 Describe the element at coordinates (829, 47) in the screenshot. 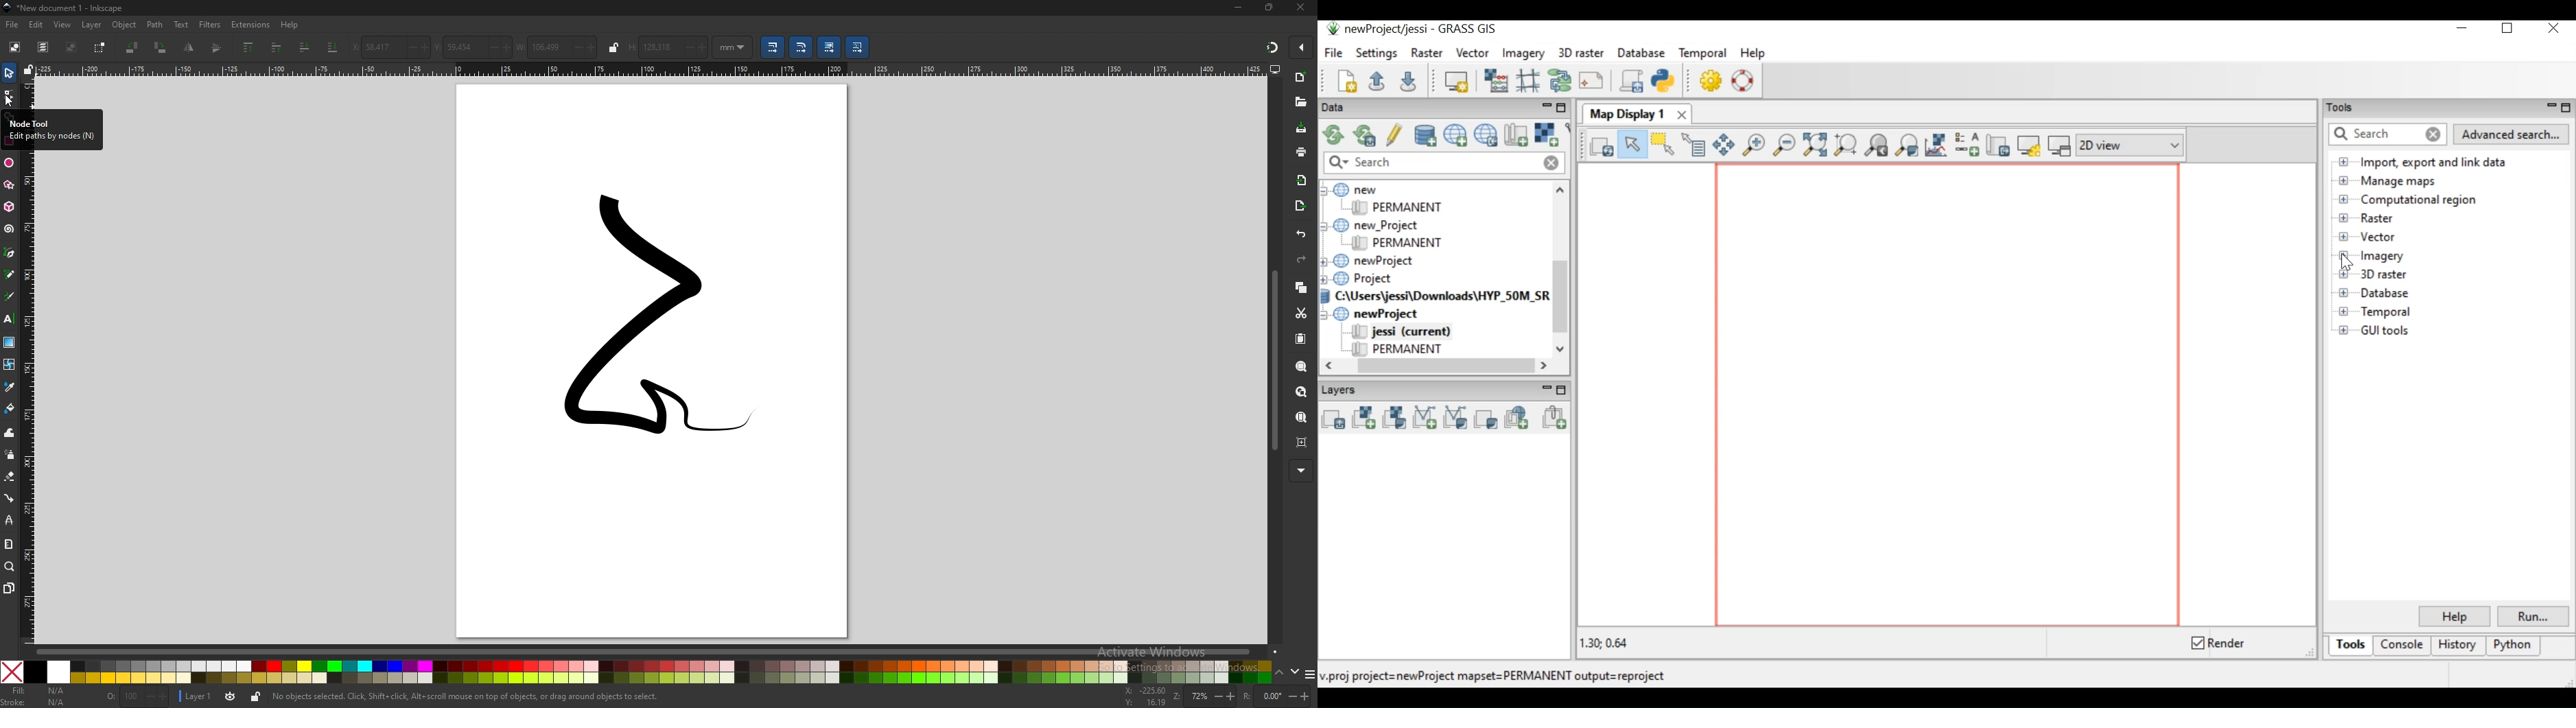

I see `move gradient` at that location.